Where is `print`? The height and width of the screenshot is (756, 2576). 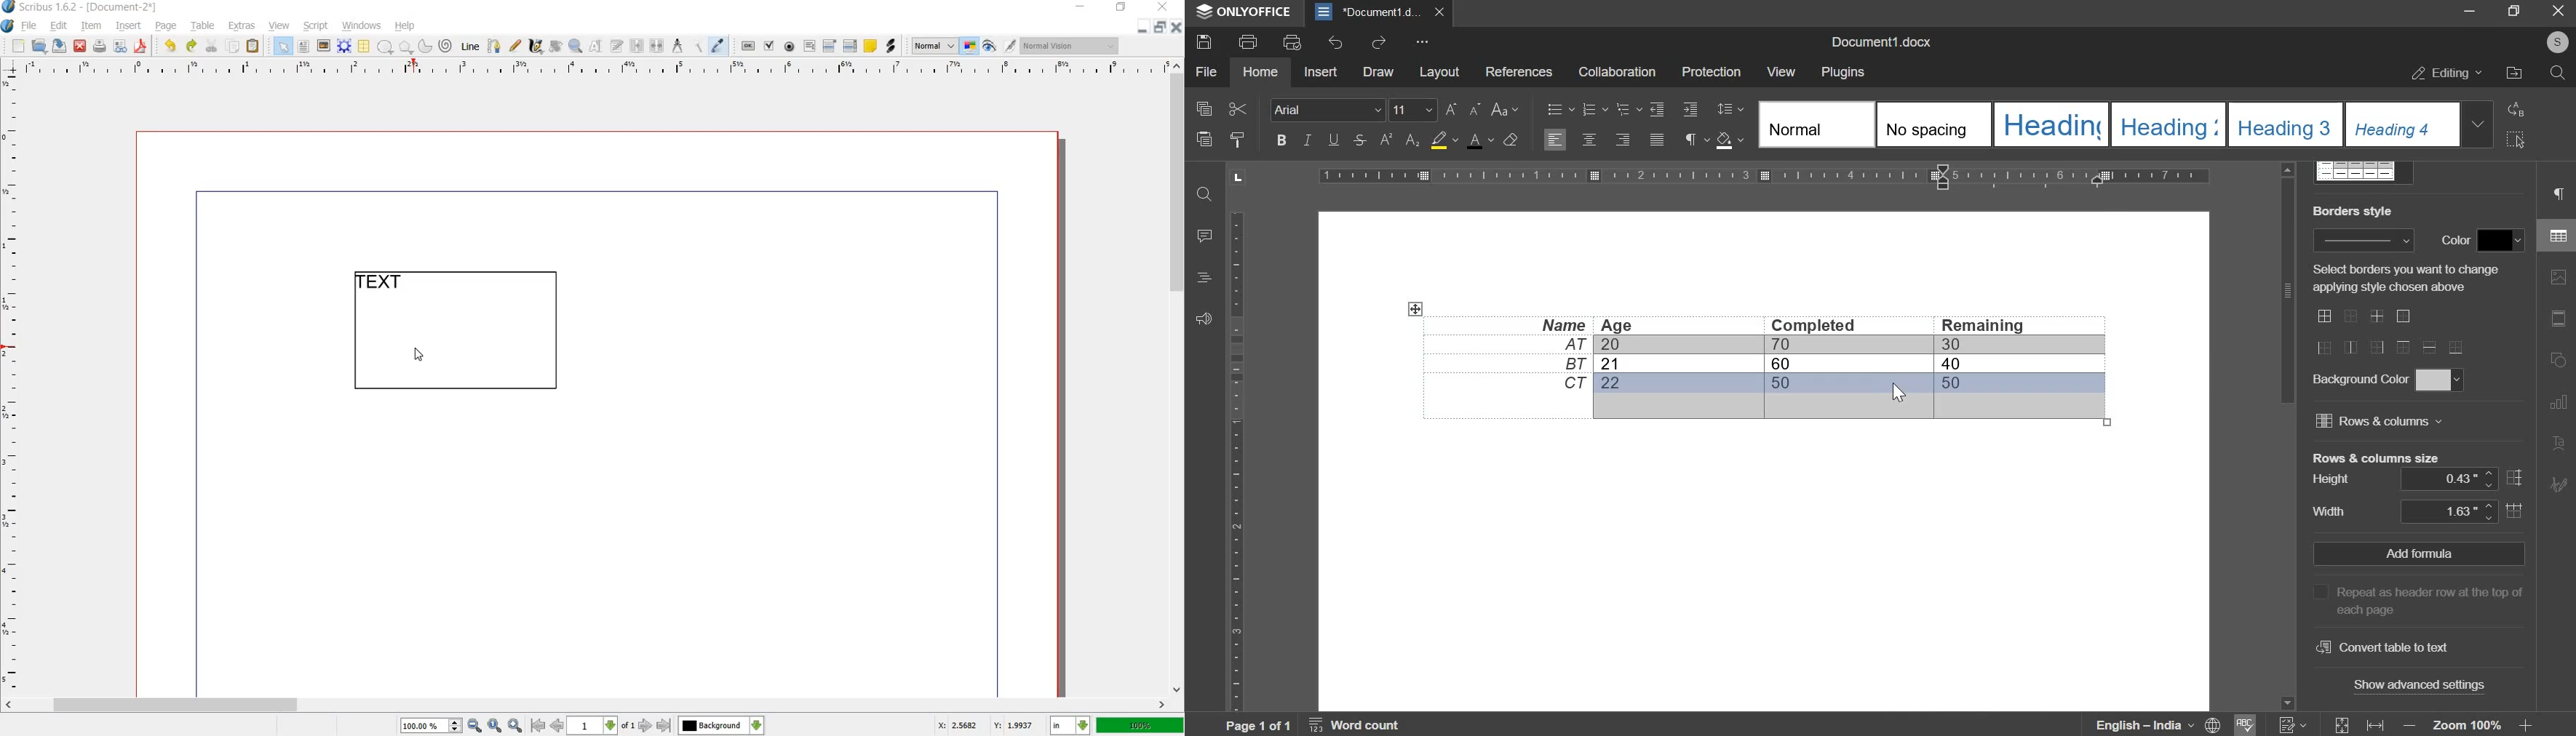 print is located at coordinates (1247, 42).